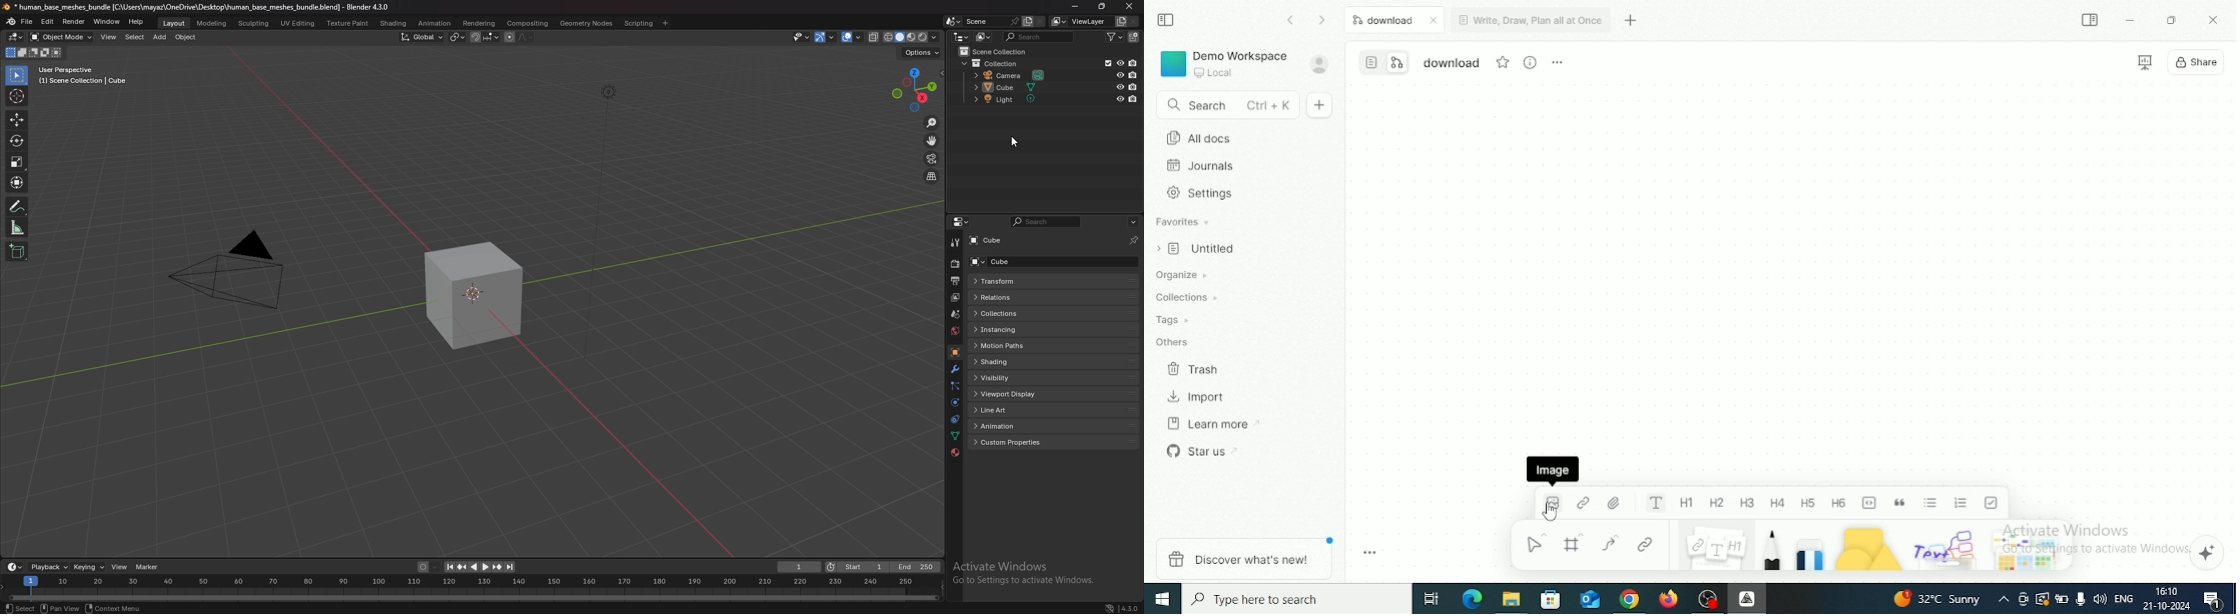 Image resolution: width=2240 pixels, height=616 pixels. I want to click on disable in renders, so click(1134, 75).